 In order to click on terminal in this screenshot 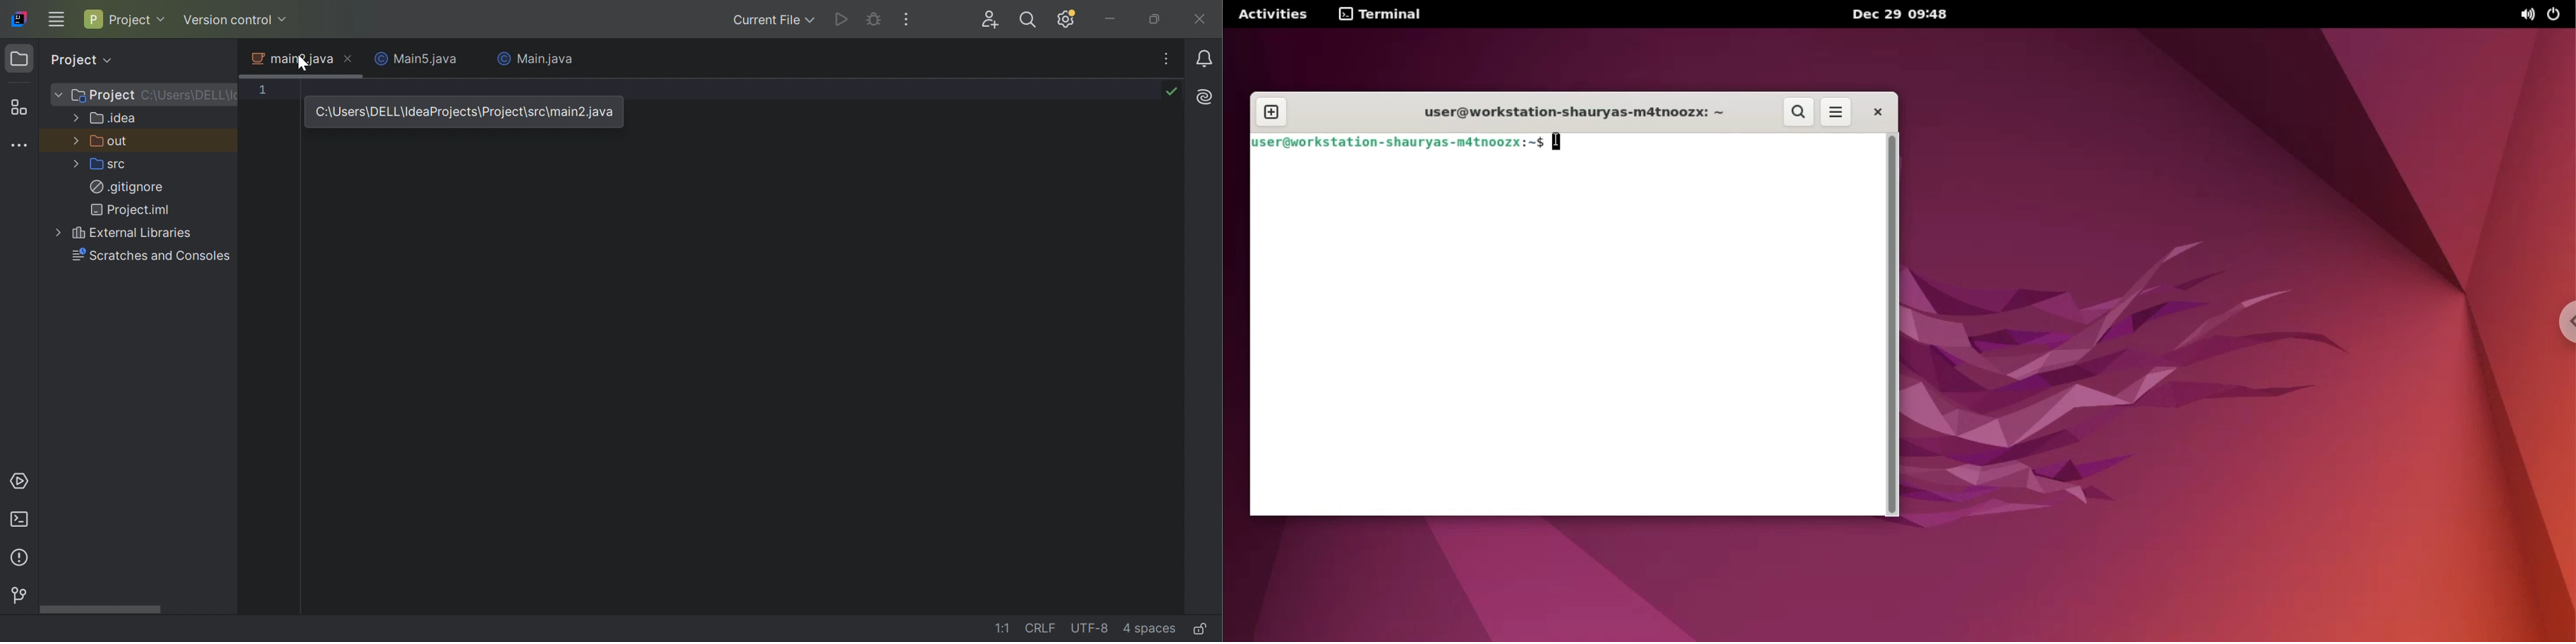, I will do `click(1393, 16)`.